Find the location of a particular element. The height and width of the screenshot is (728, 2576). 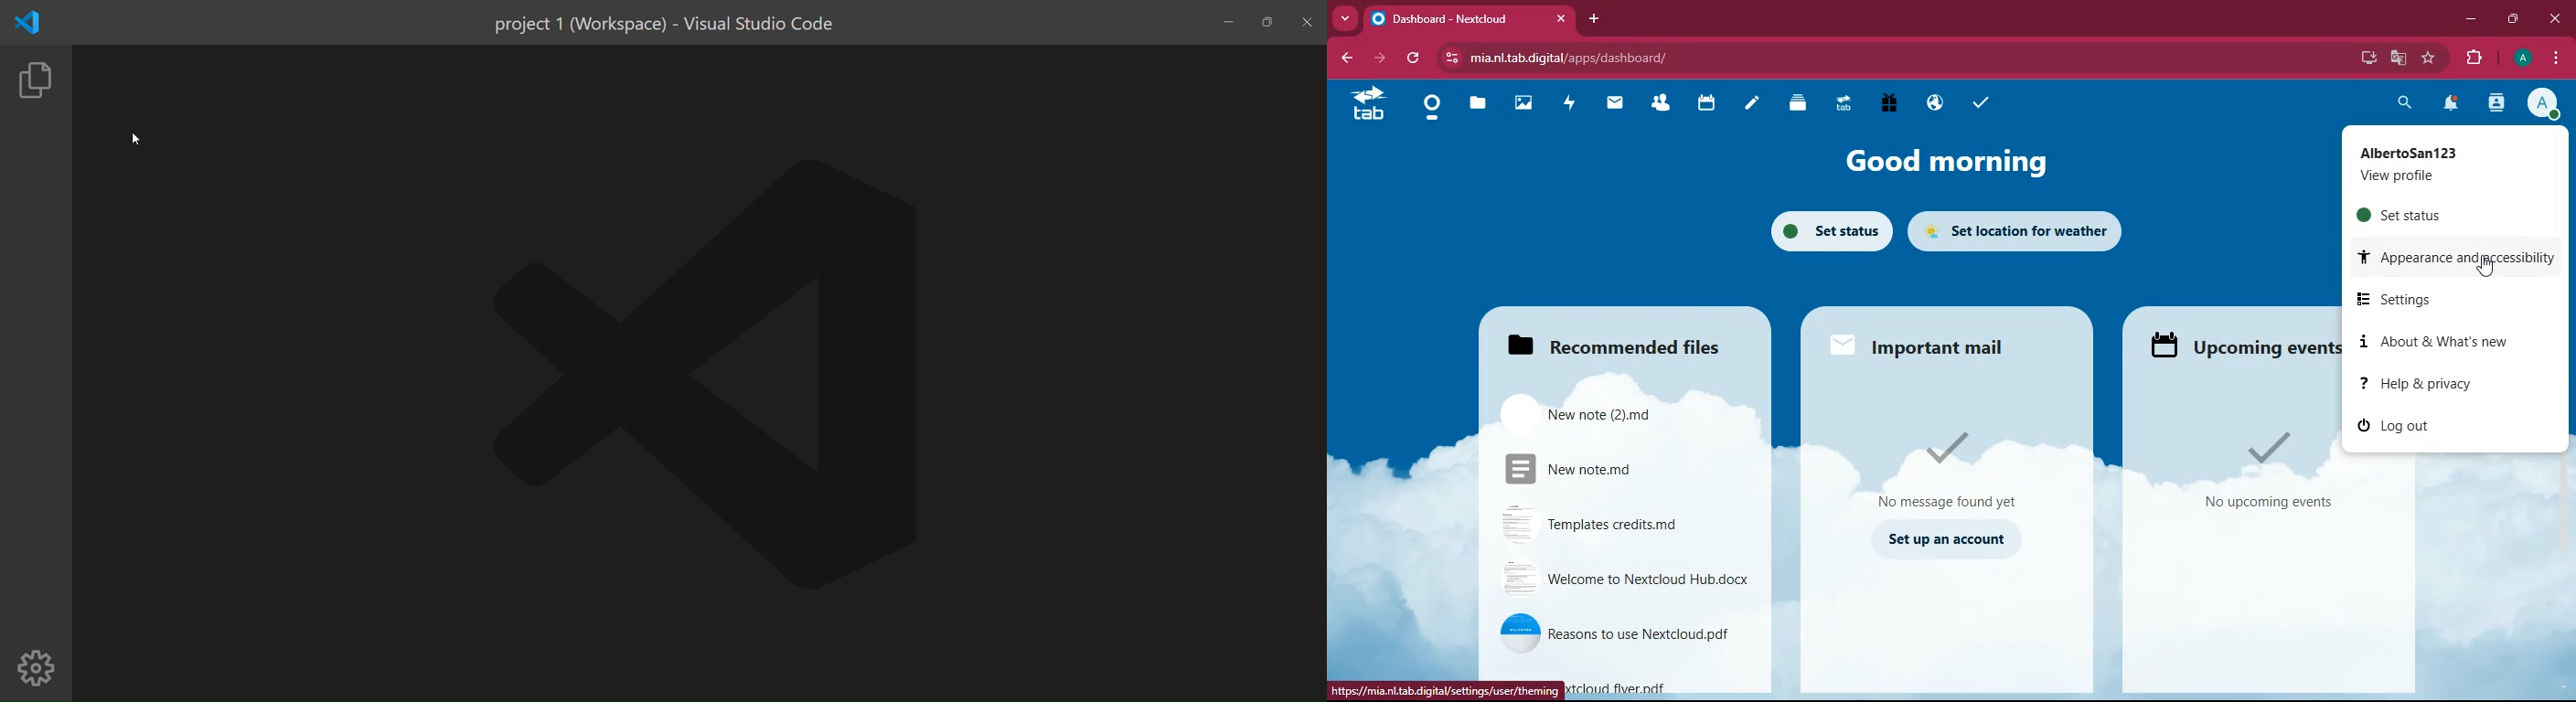

layers is located at coordinates (1804, 106).